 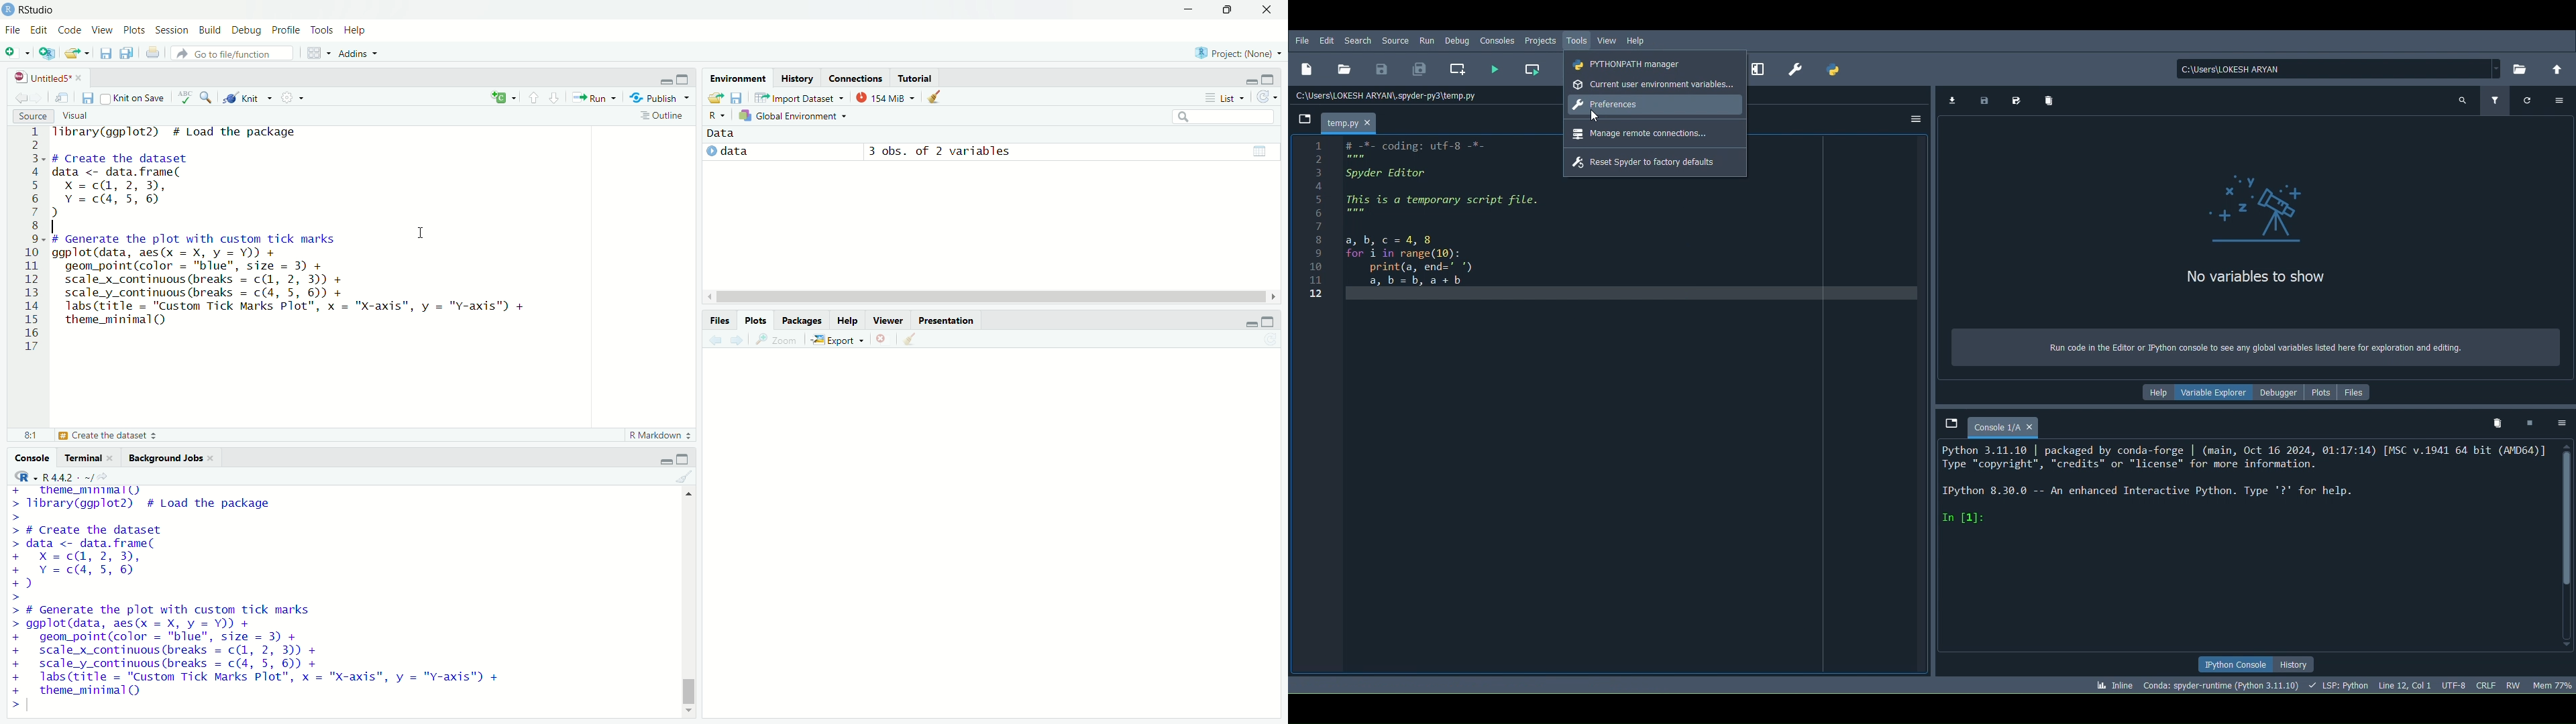 What do you see at coordinates (82, 458) in the screenshot?
I see `terminal` at bounding box center [82, 458].